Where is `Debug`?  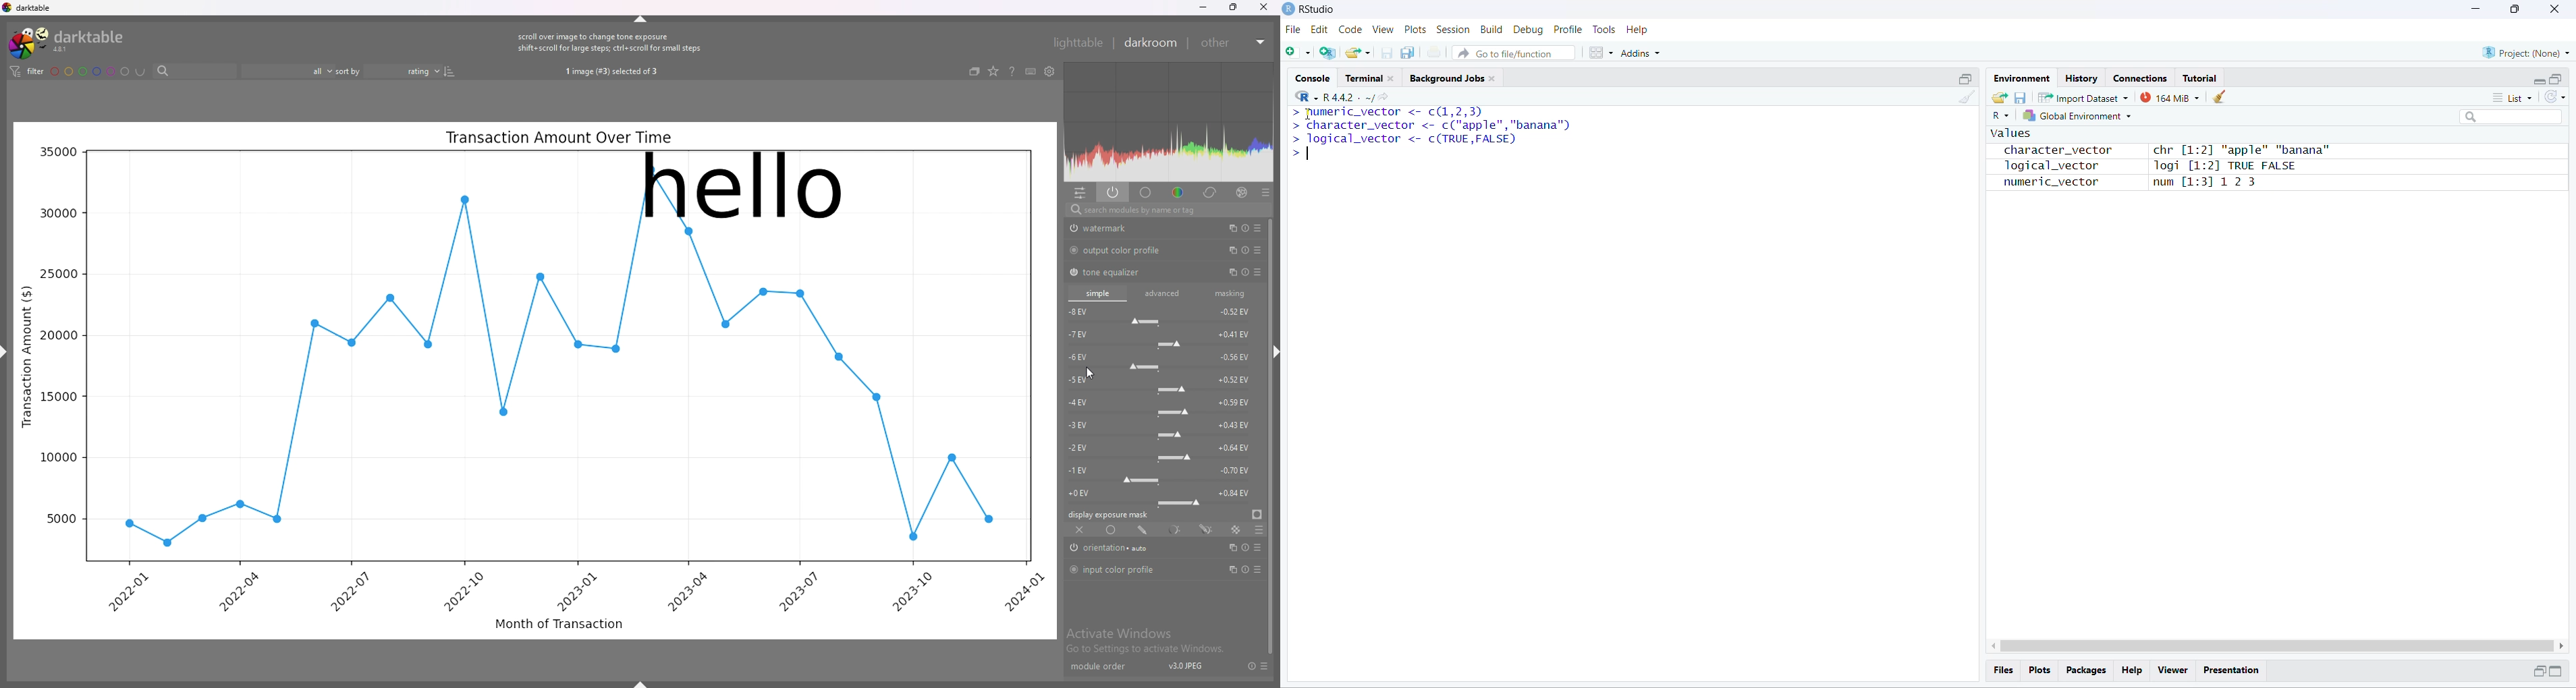 Debug is located at coordinates (1529, 30).